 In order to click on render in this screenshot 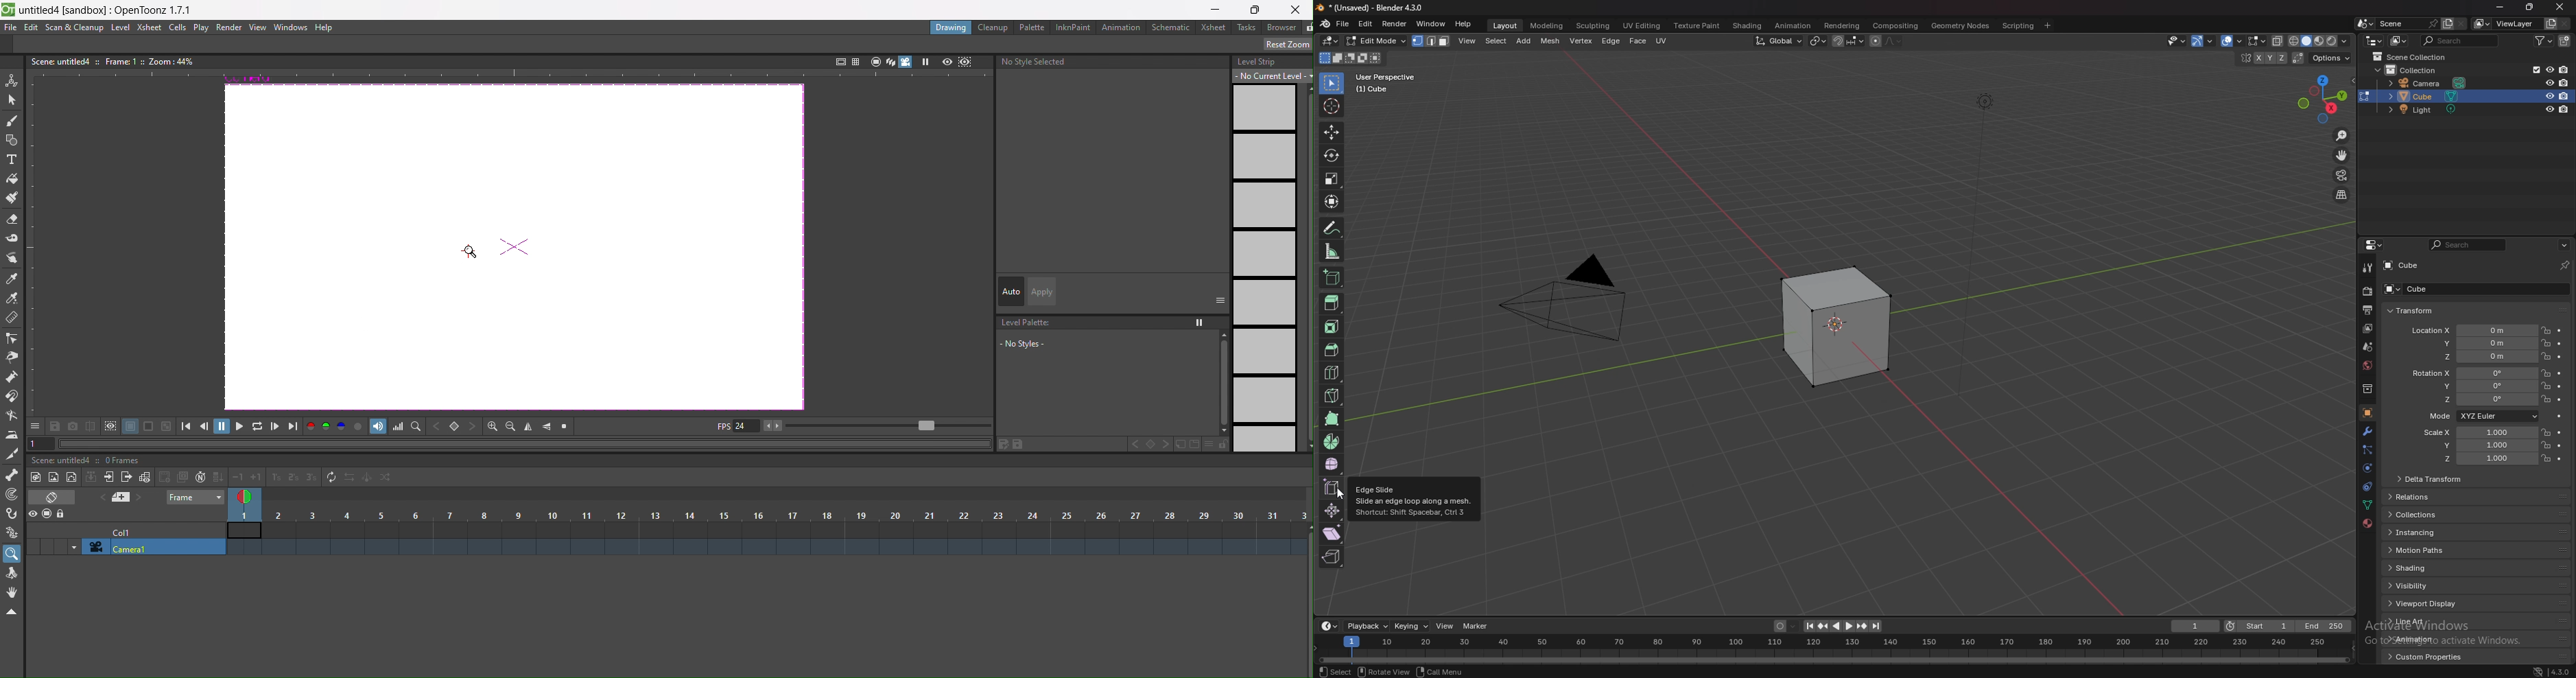, I will do `click(2367, 292)`.